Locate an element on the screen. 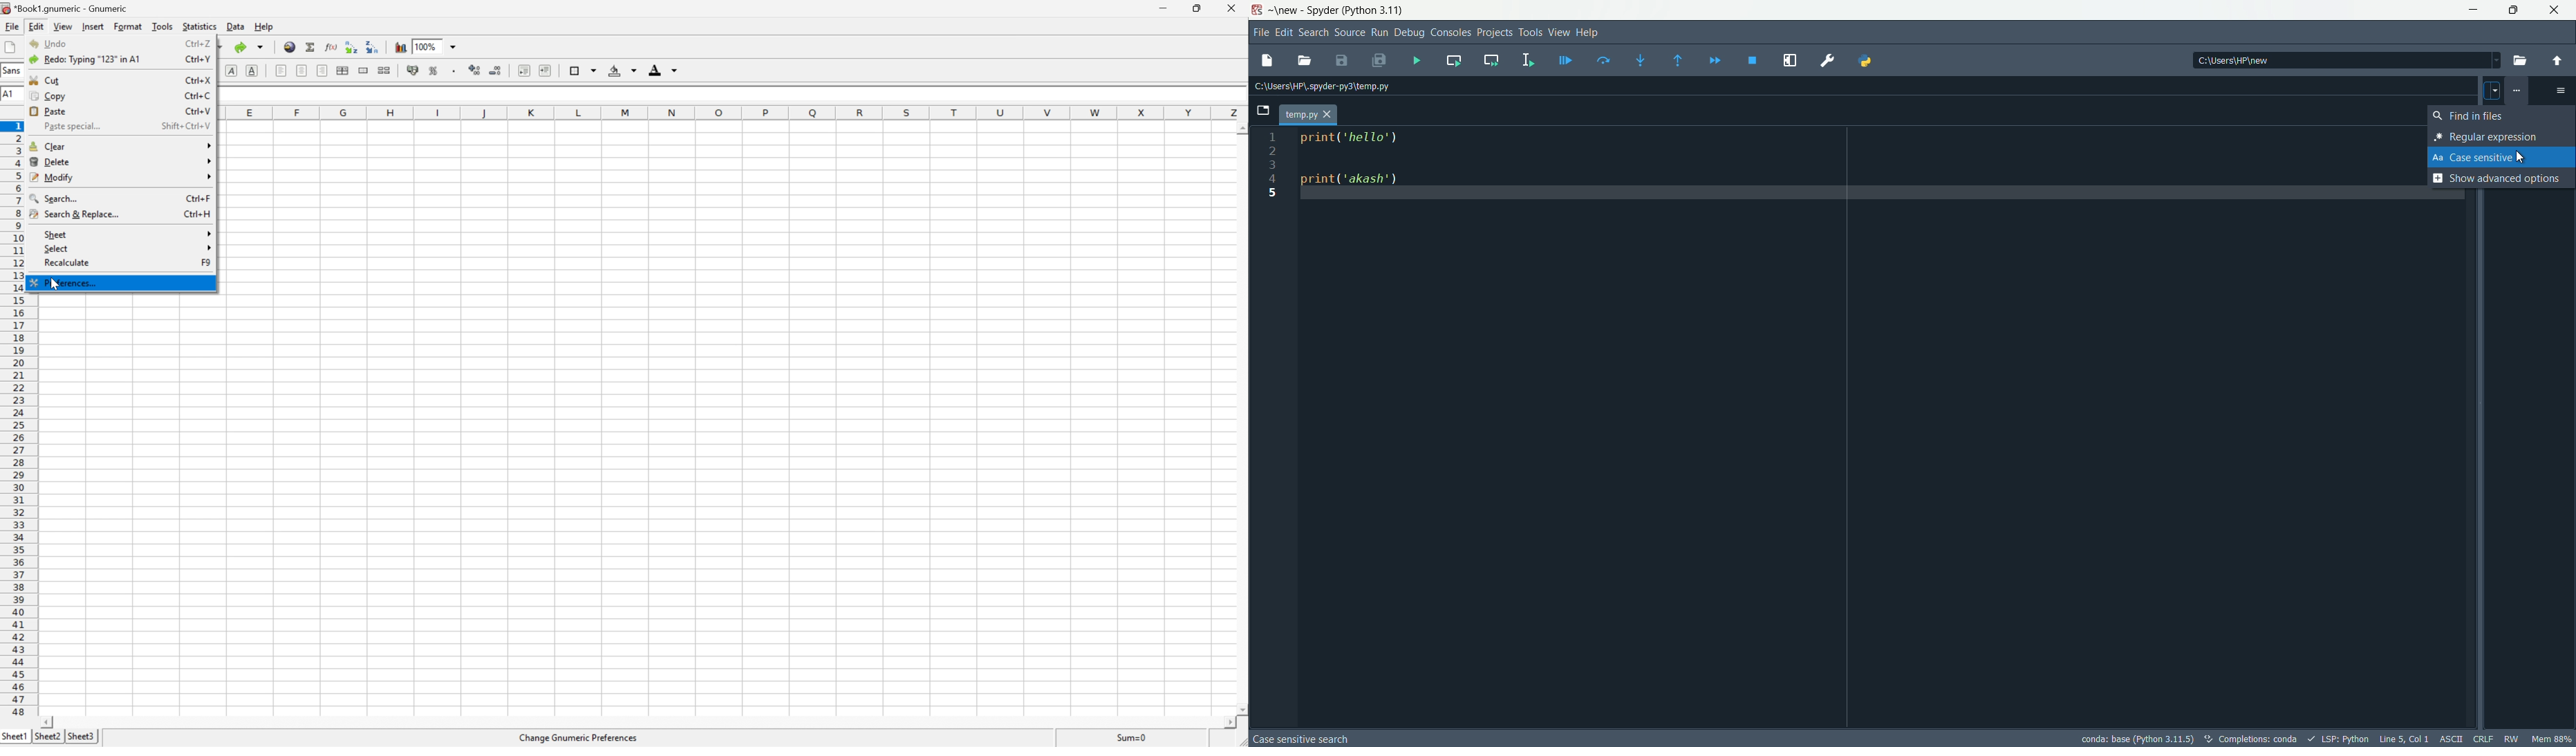  new is located at coordinates (1285, 10).